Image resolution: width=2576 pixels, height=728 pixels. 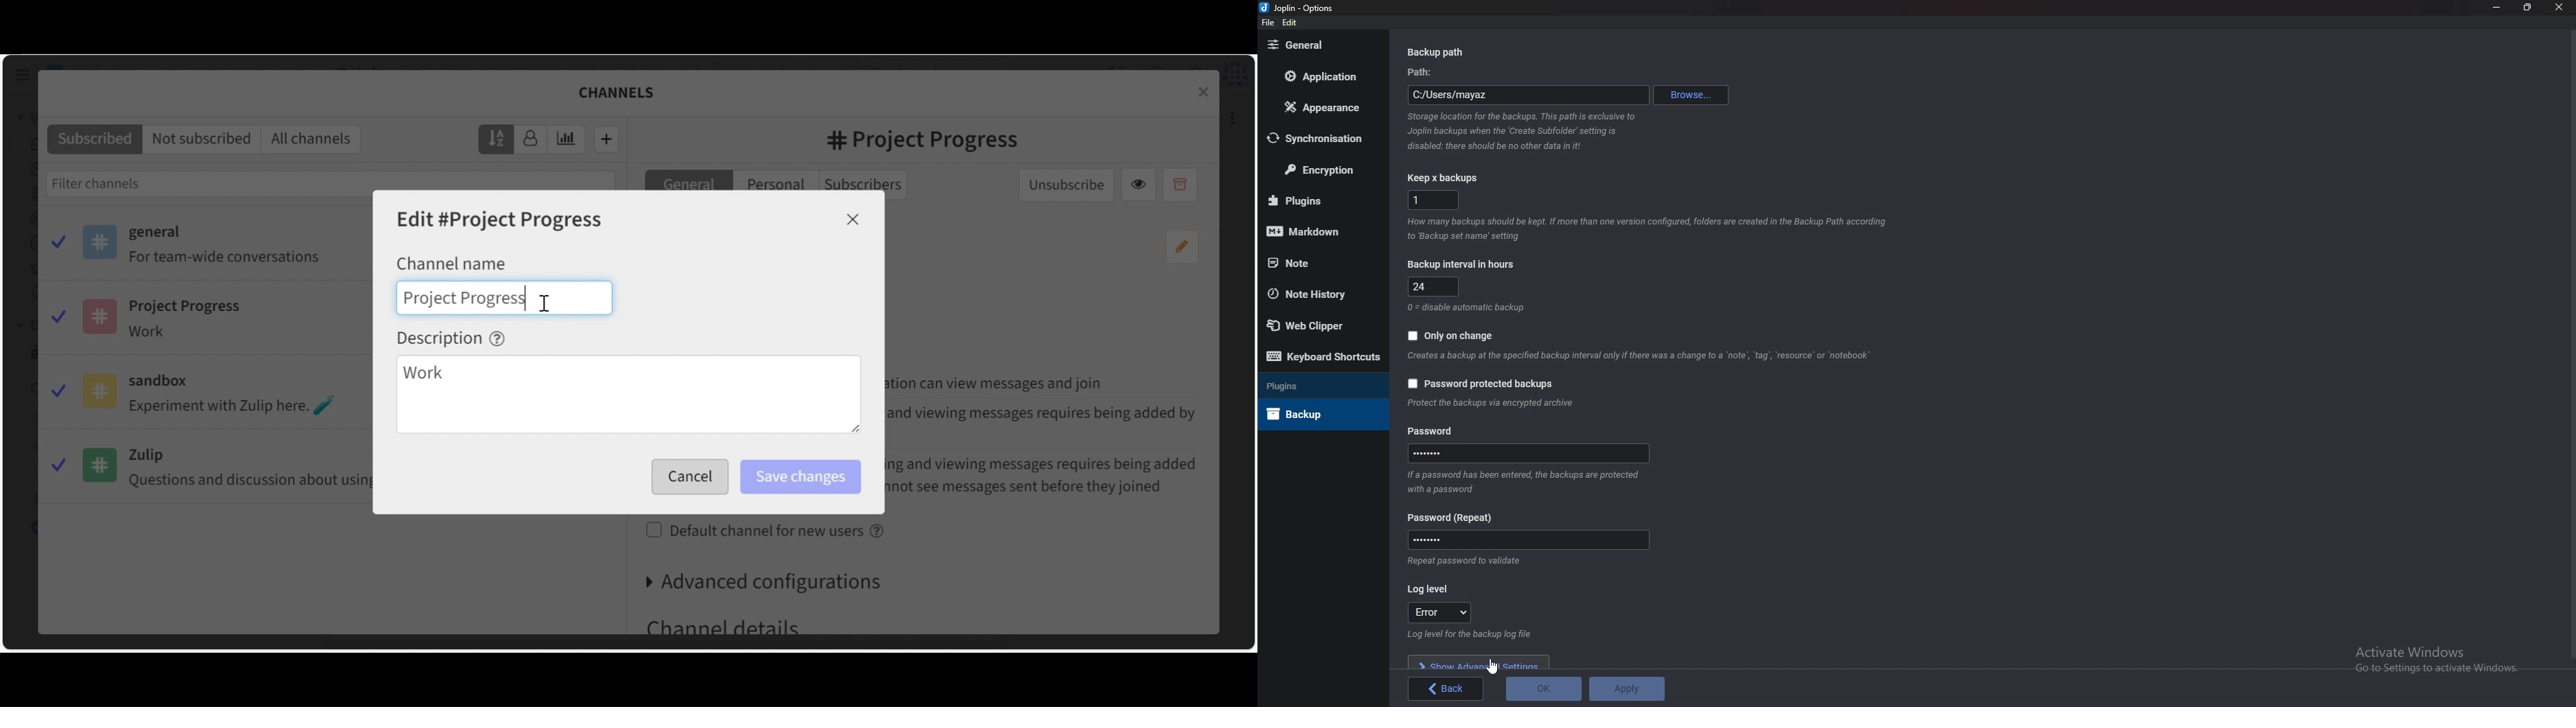 What do you see at coordinates (1463, 264) in the screenshot?
I see `Backup interval in hours` at bounding box center [1463, 264].